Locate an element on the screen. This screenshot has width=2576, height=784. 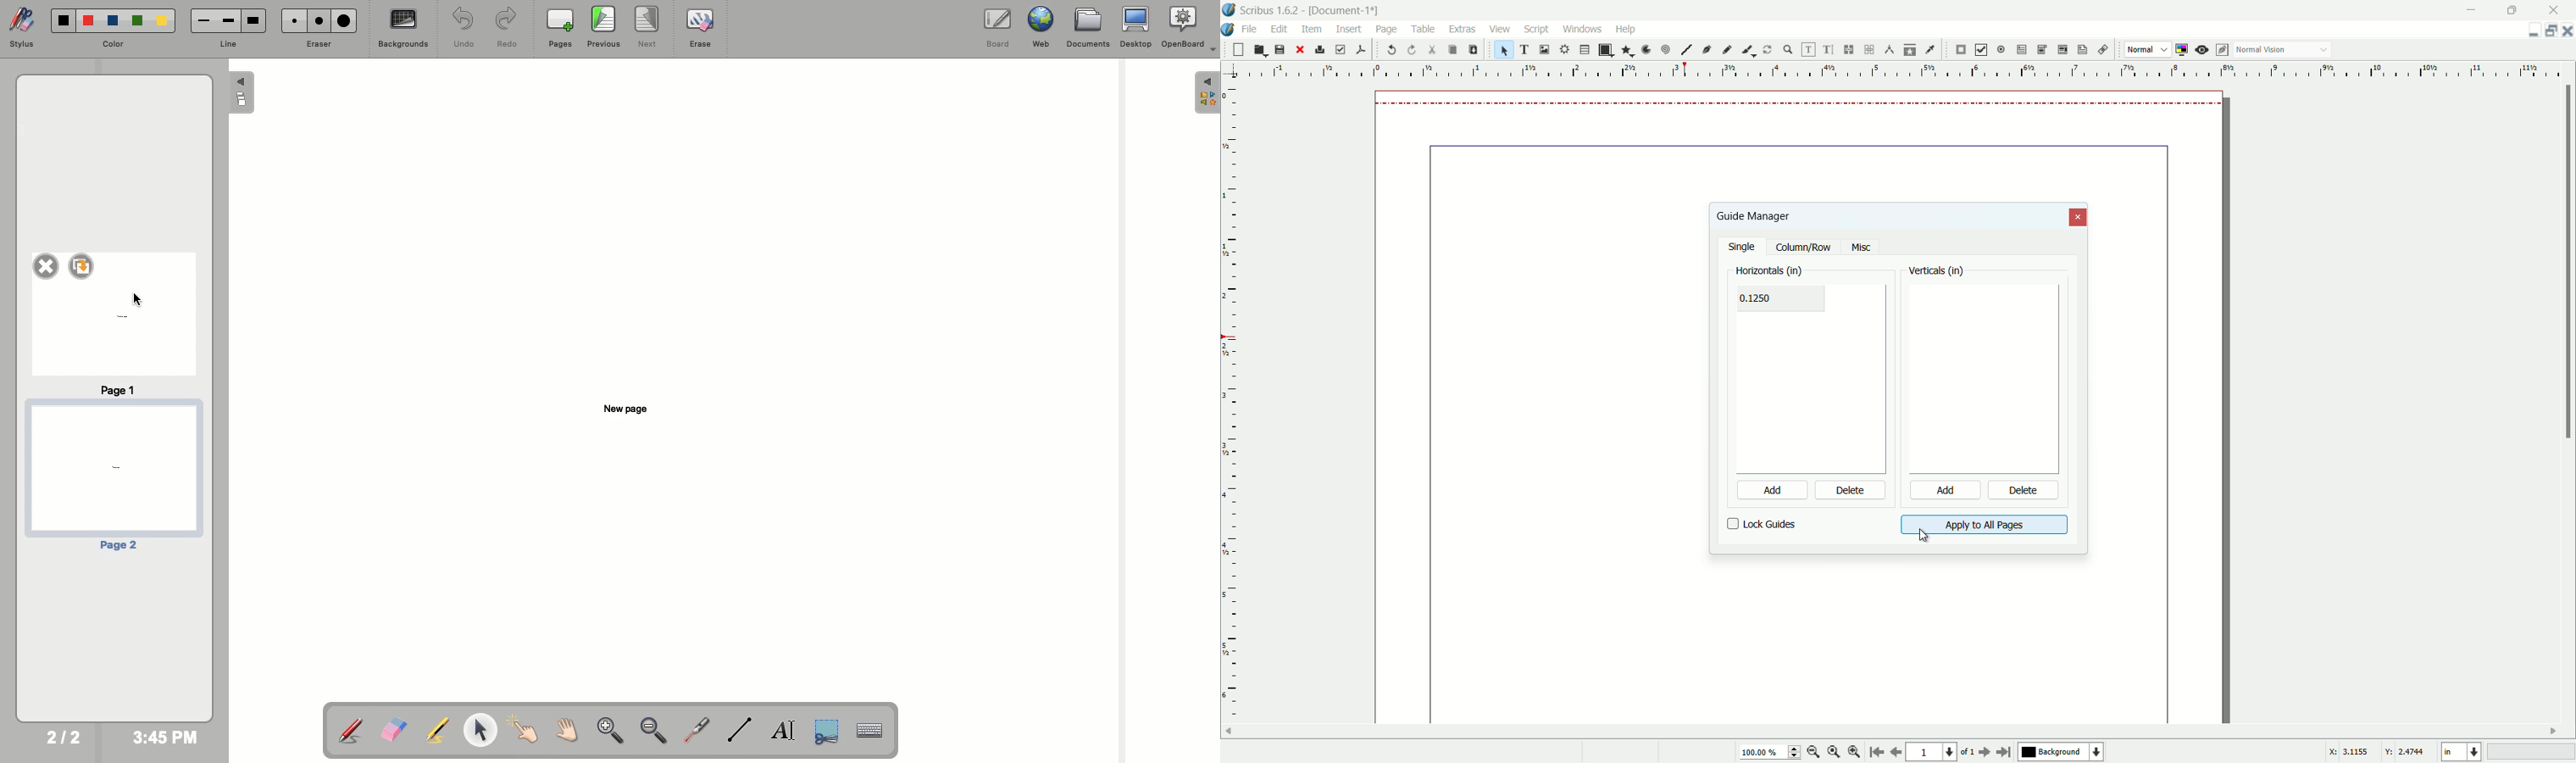
scroll bar is located at coordinates (2568, 264).